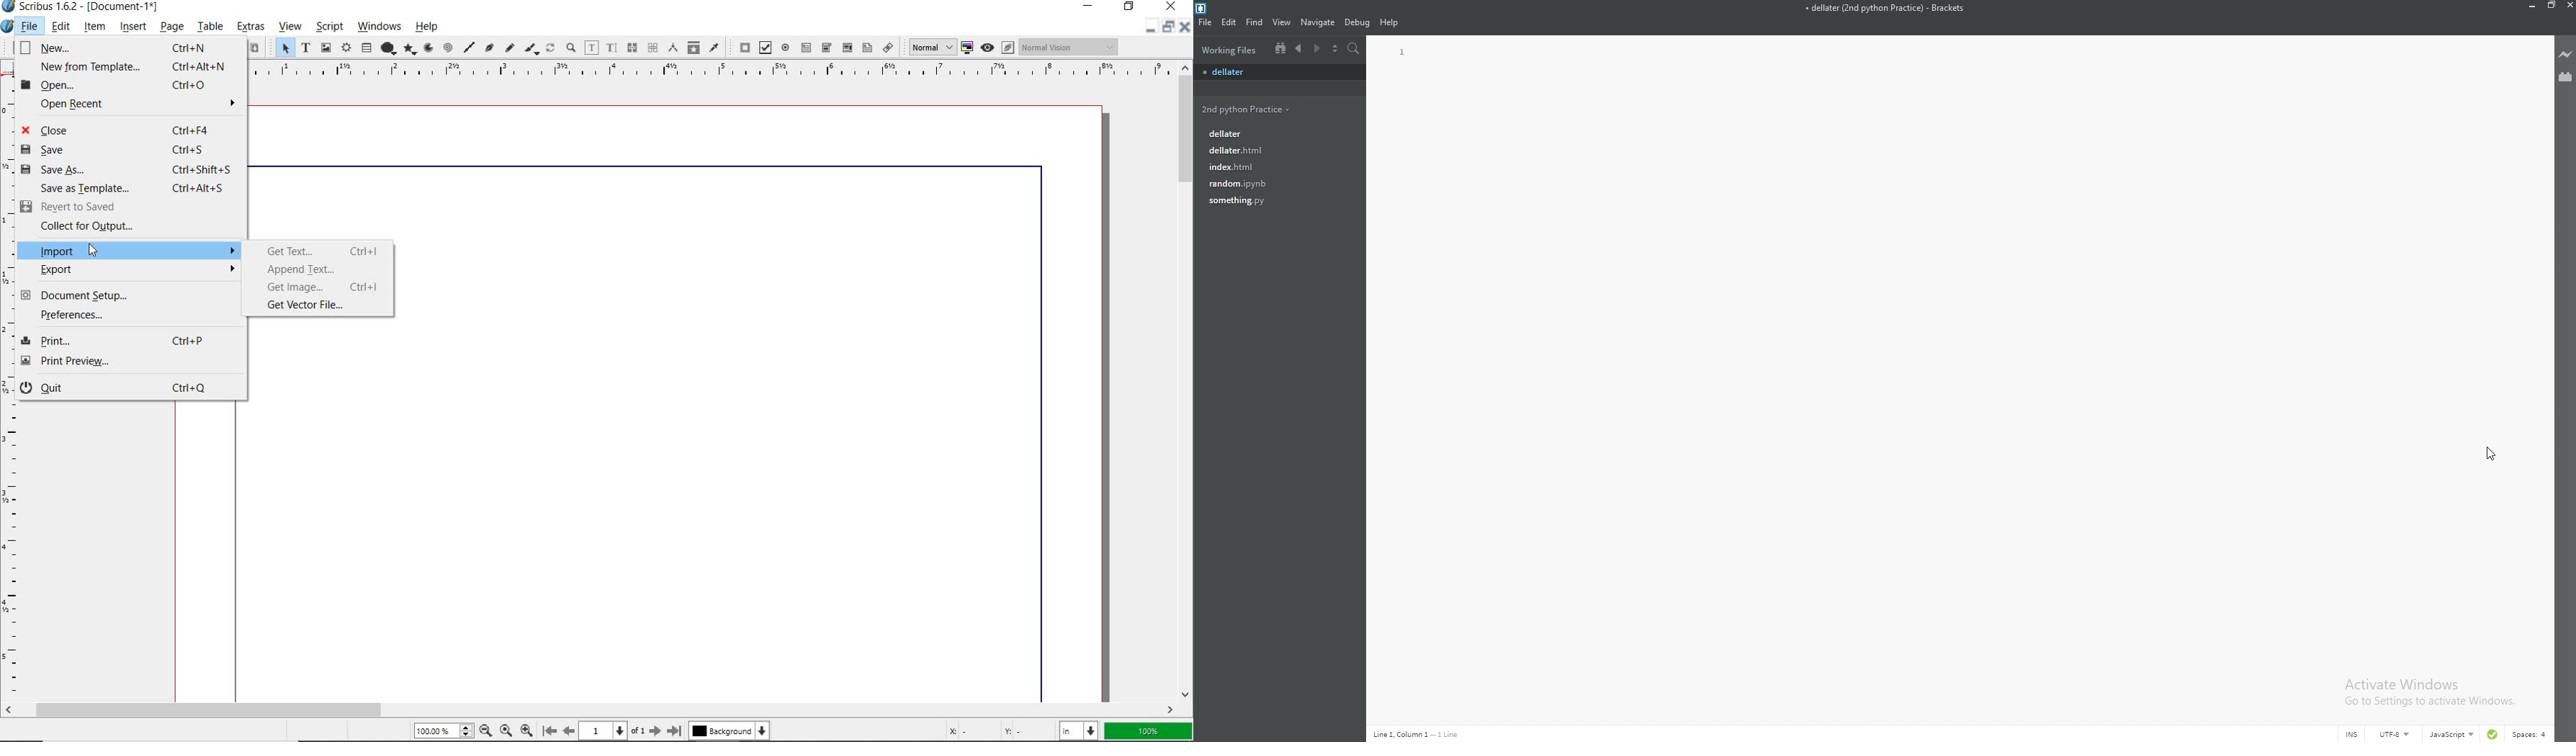  What do you see at coordinates (134, 227) in the screenshot?
I see `Collect for Output...` at bounding box center [134, 227].